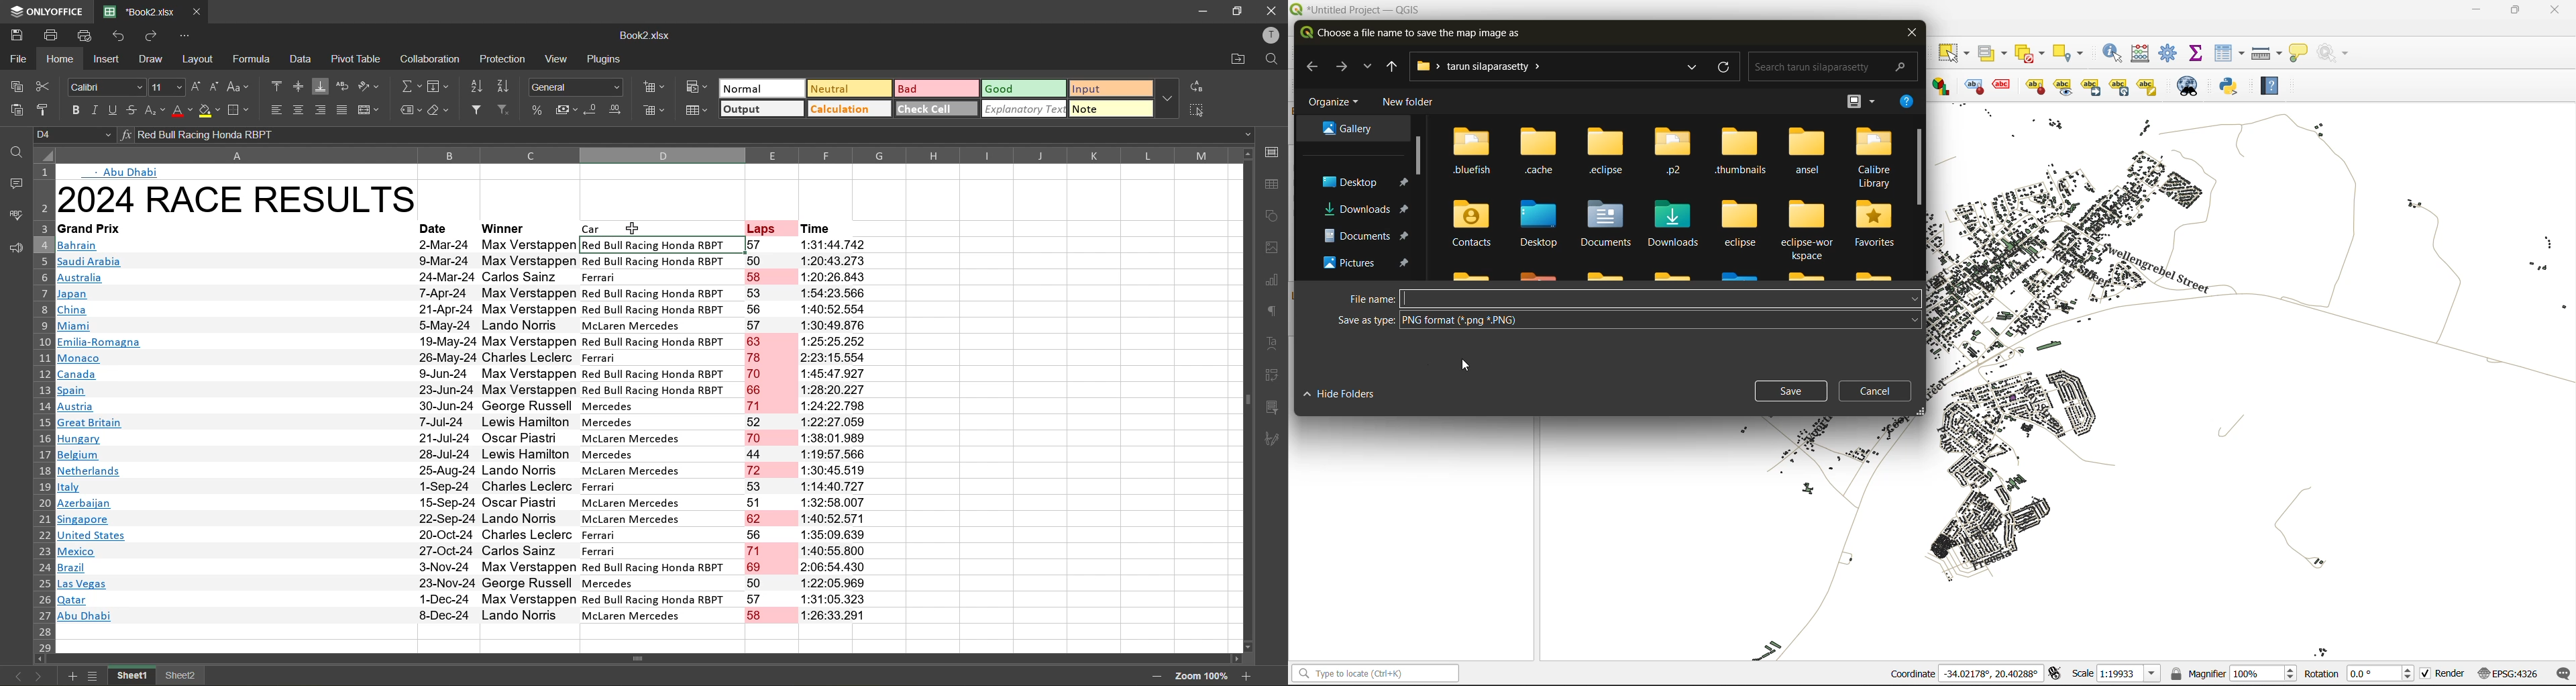 Image resolution: width=2576 pixels, height=700 pixels. I want to click on clear, so click(506, 111).